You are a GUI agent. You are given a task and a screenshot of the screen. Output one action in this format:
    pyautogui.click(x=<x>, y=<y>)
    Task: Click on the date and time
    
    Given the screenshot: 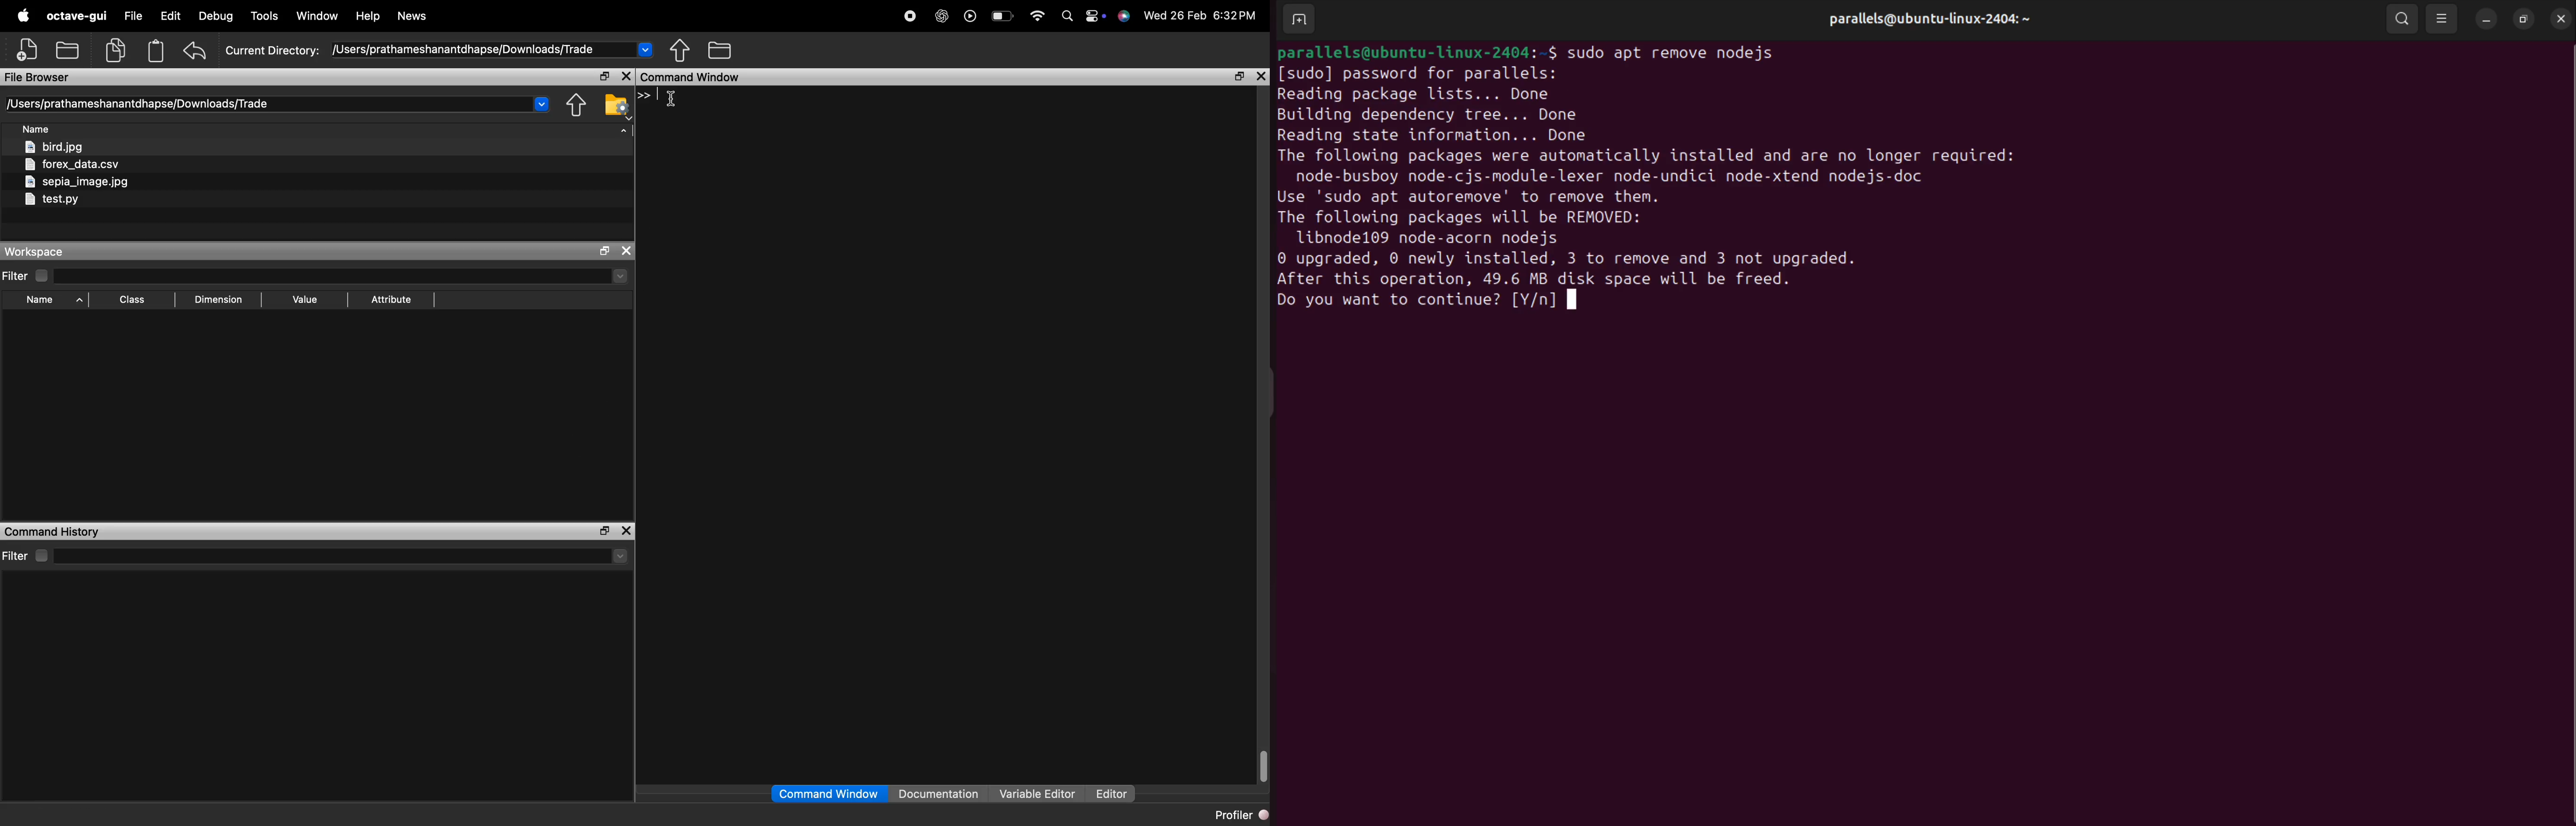 What is the action you would take?
    pyautogui.click(x=1202, y=16)
    